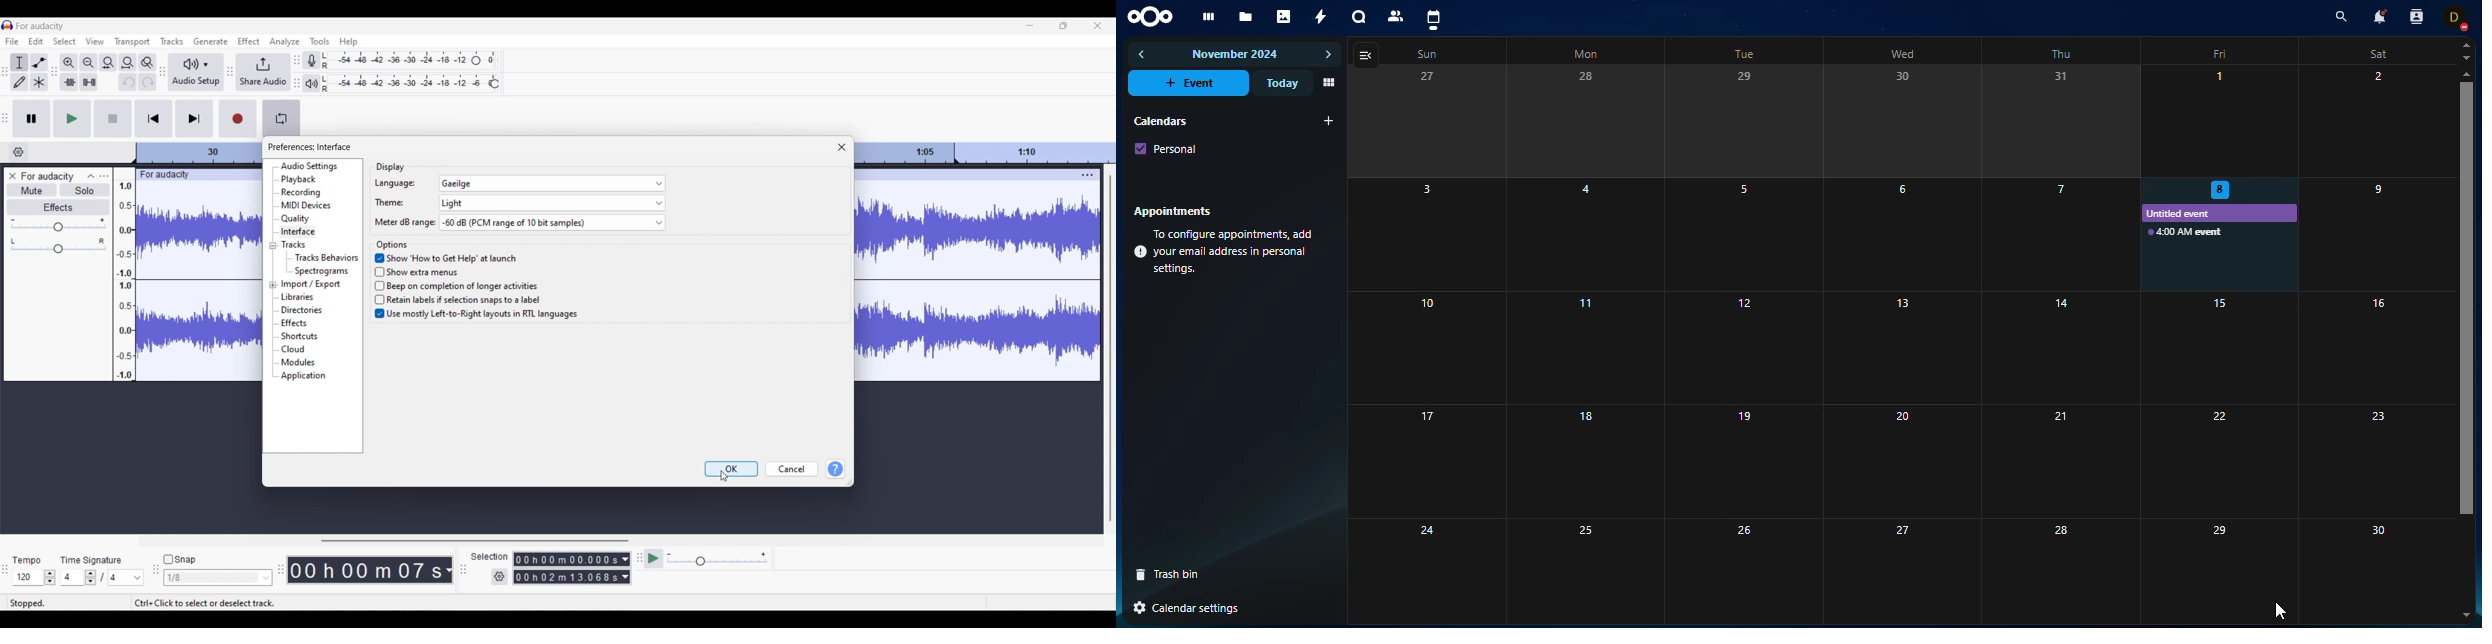 The width and height of the screenshot is (2492, 644). What do you see at coordinates (1143, 54) in the screenshot?
I see `previous` at bounding box center [1143, 54].